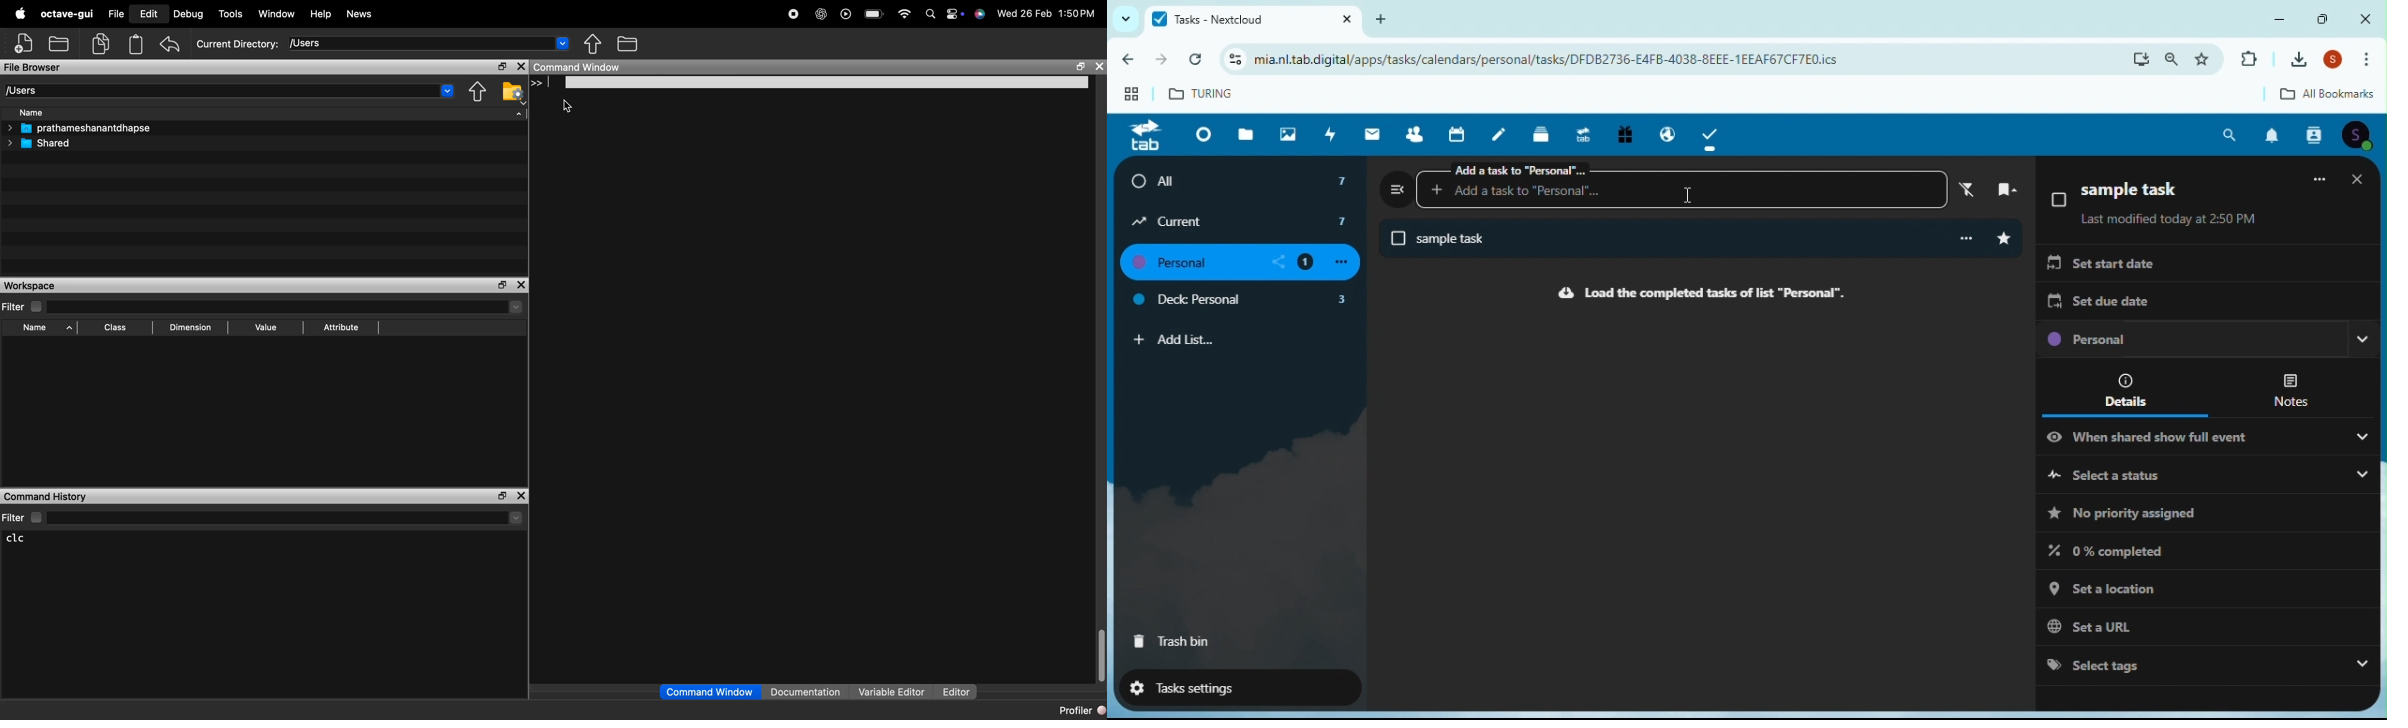  Describe the element at coordinates (2361, 135) in the screenshot. I see `Account icon` at that location.